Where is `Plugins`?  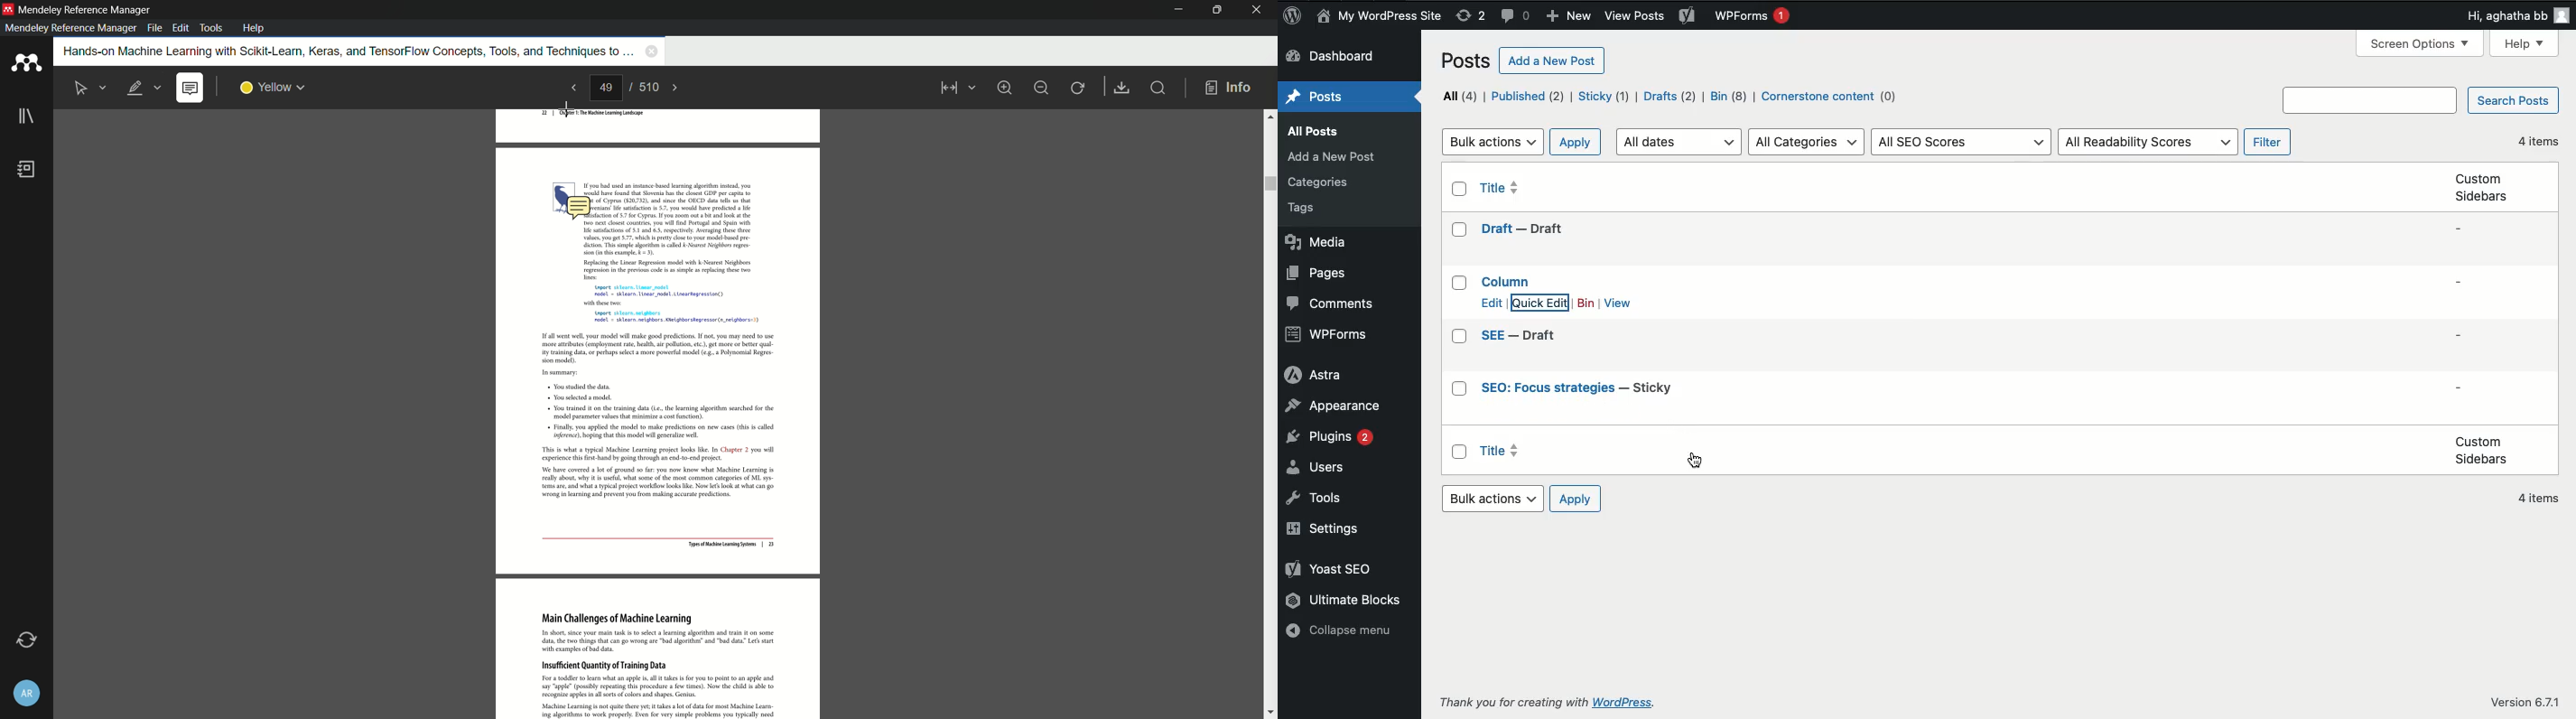 Plugins is located at coordinates (1331, 441).